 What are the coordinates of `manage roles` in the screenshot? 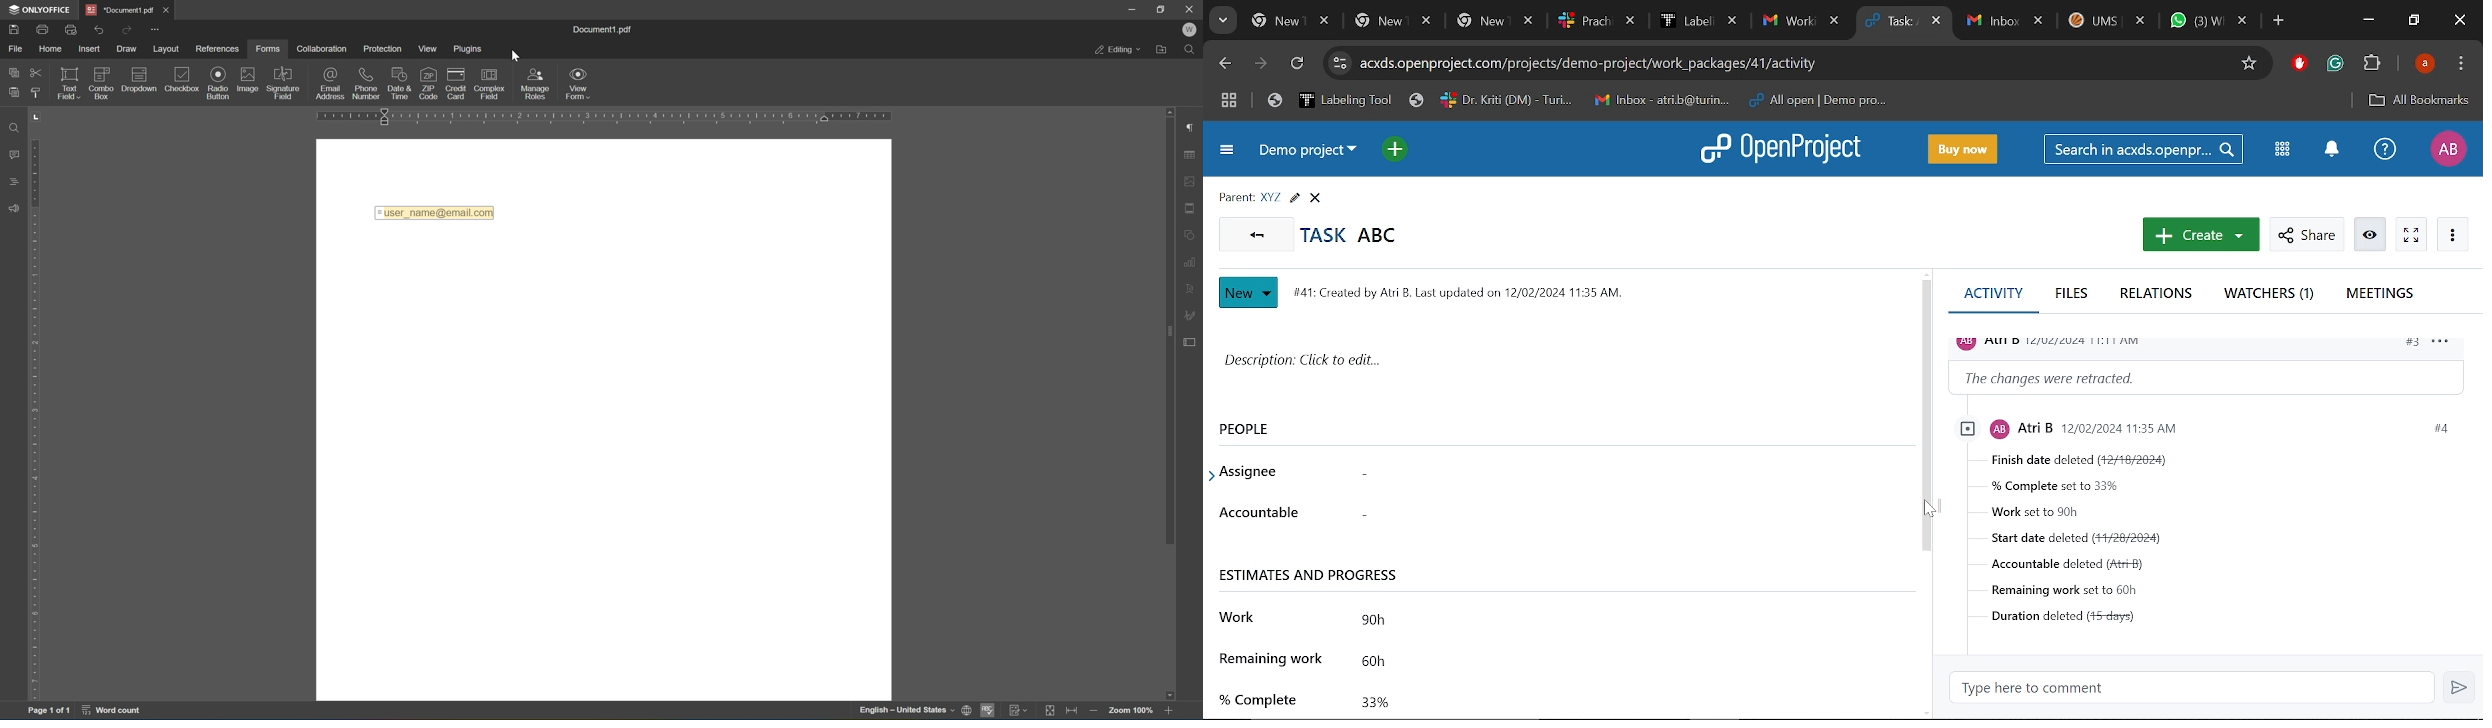 It's located at (535, 81).